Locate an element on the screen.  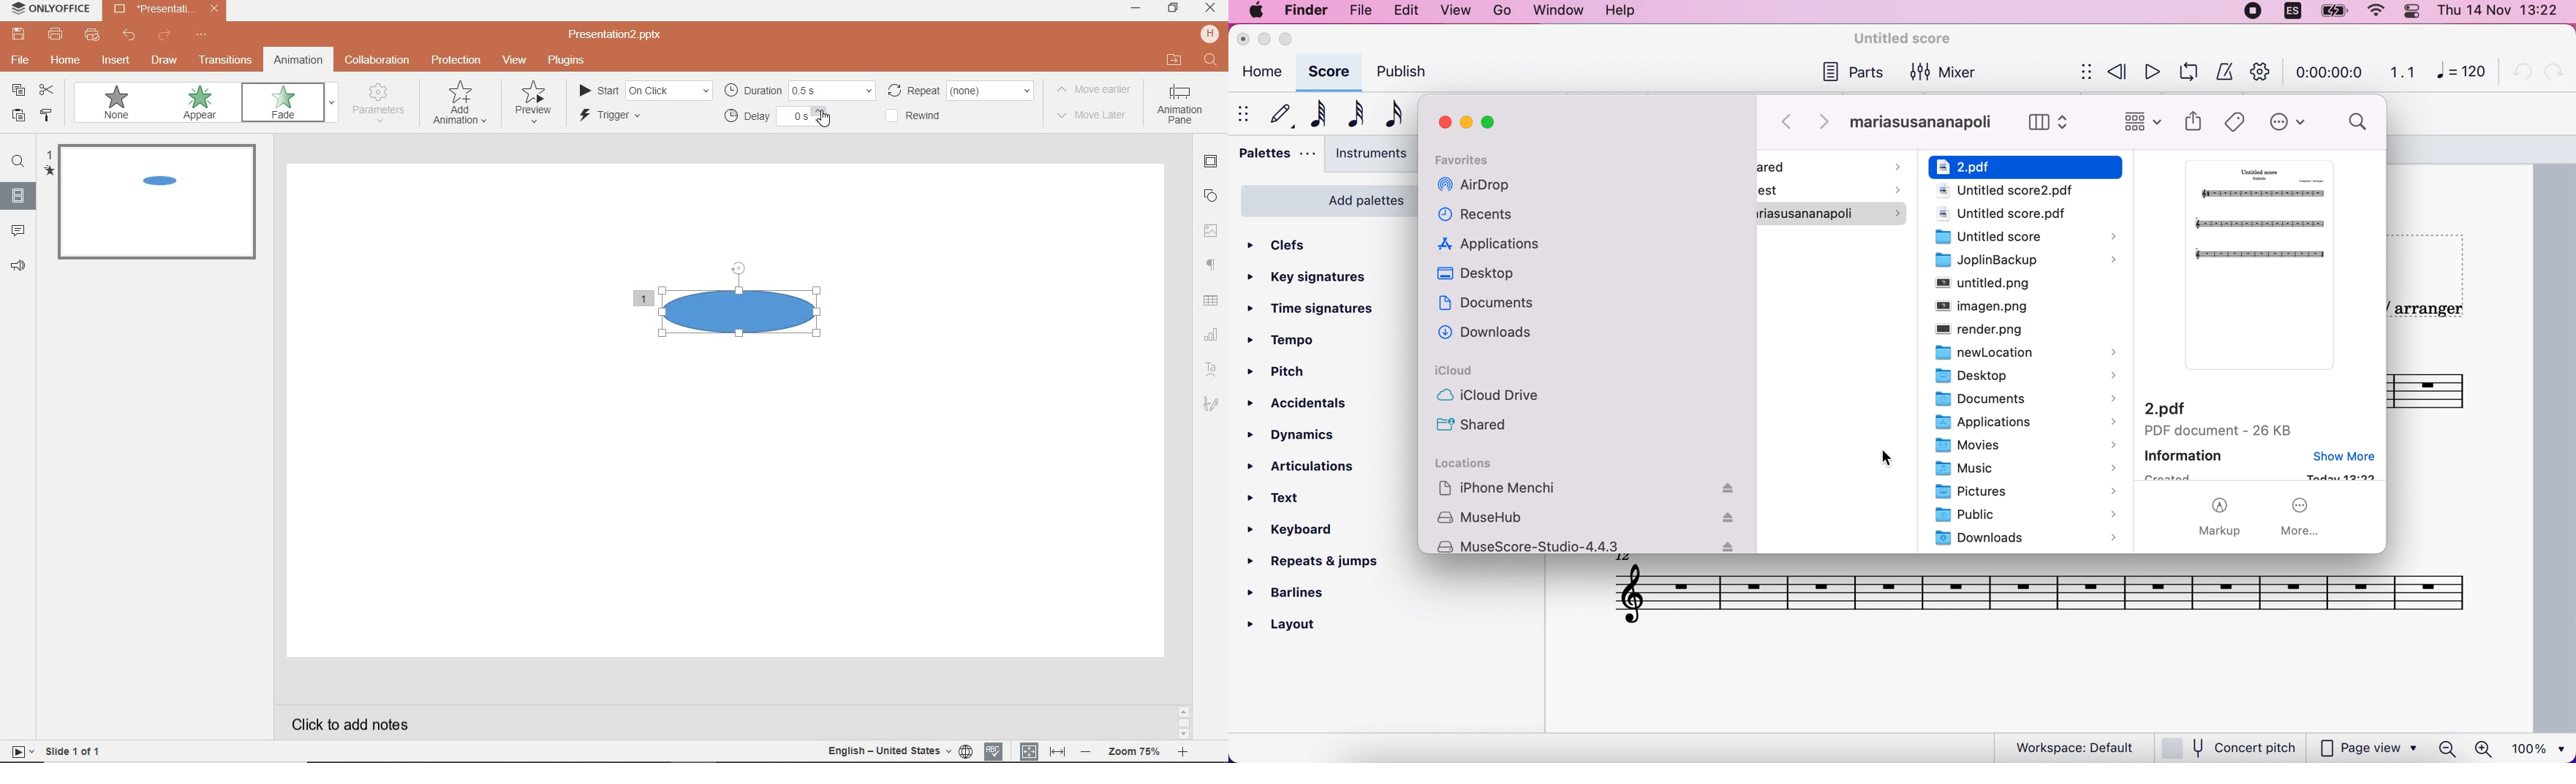
copy is located at coordinates (19, 89).